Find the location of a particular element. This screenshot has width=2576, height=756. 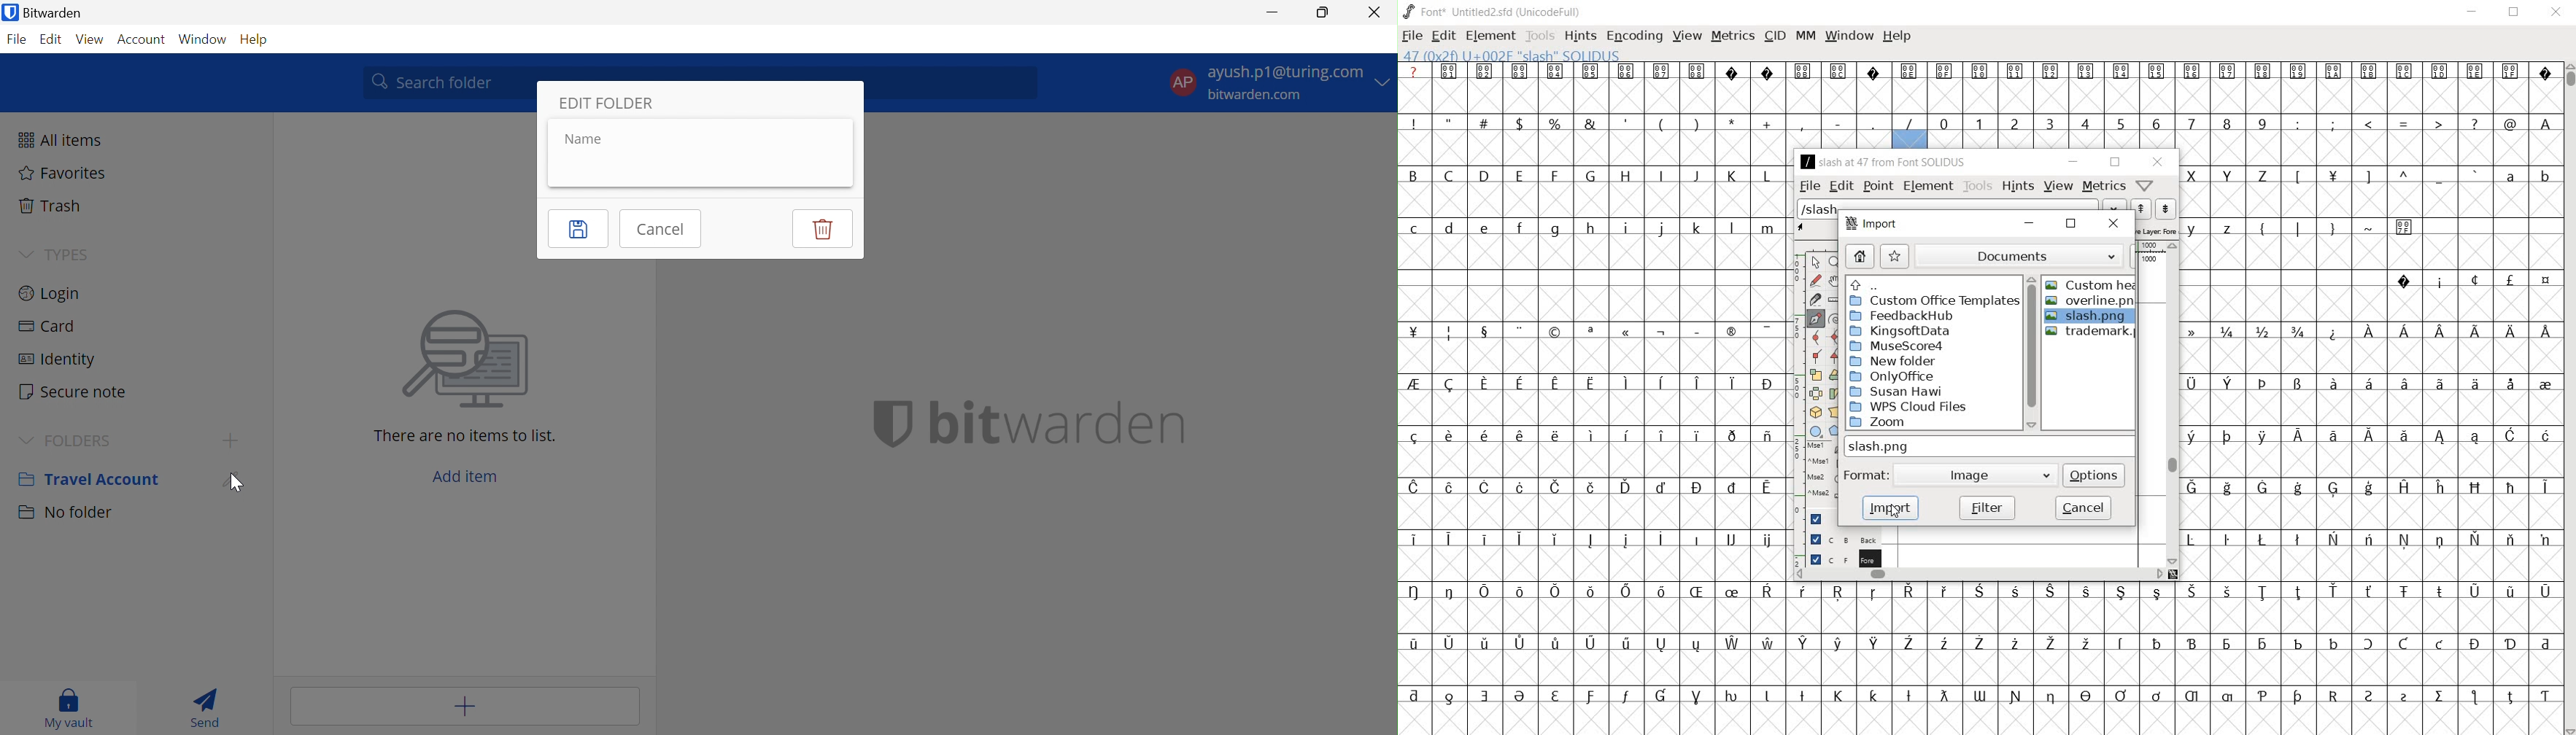

add a curve point always either horizontal or vertical is located at coordinates (1833, 338).